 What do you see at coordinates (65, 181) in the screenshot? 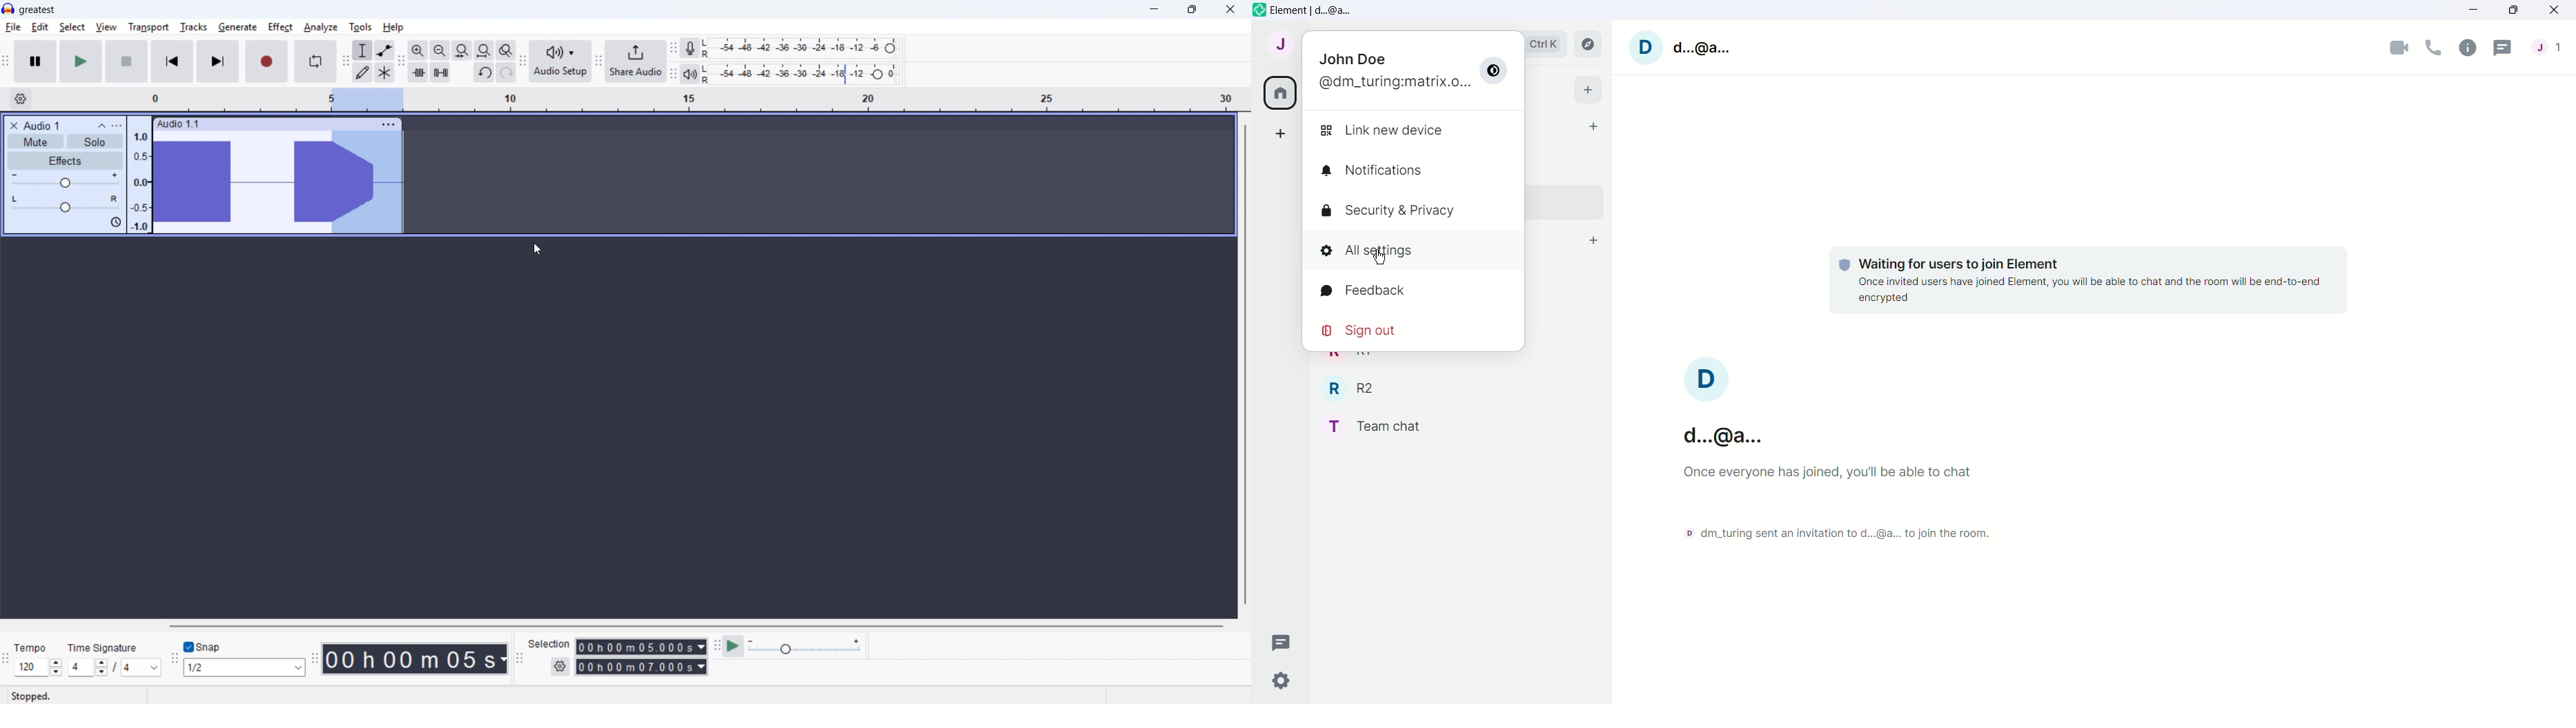
I see `Gain ` at bounding box center [65, 181].